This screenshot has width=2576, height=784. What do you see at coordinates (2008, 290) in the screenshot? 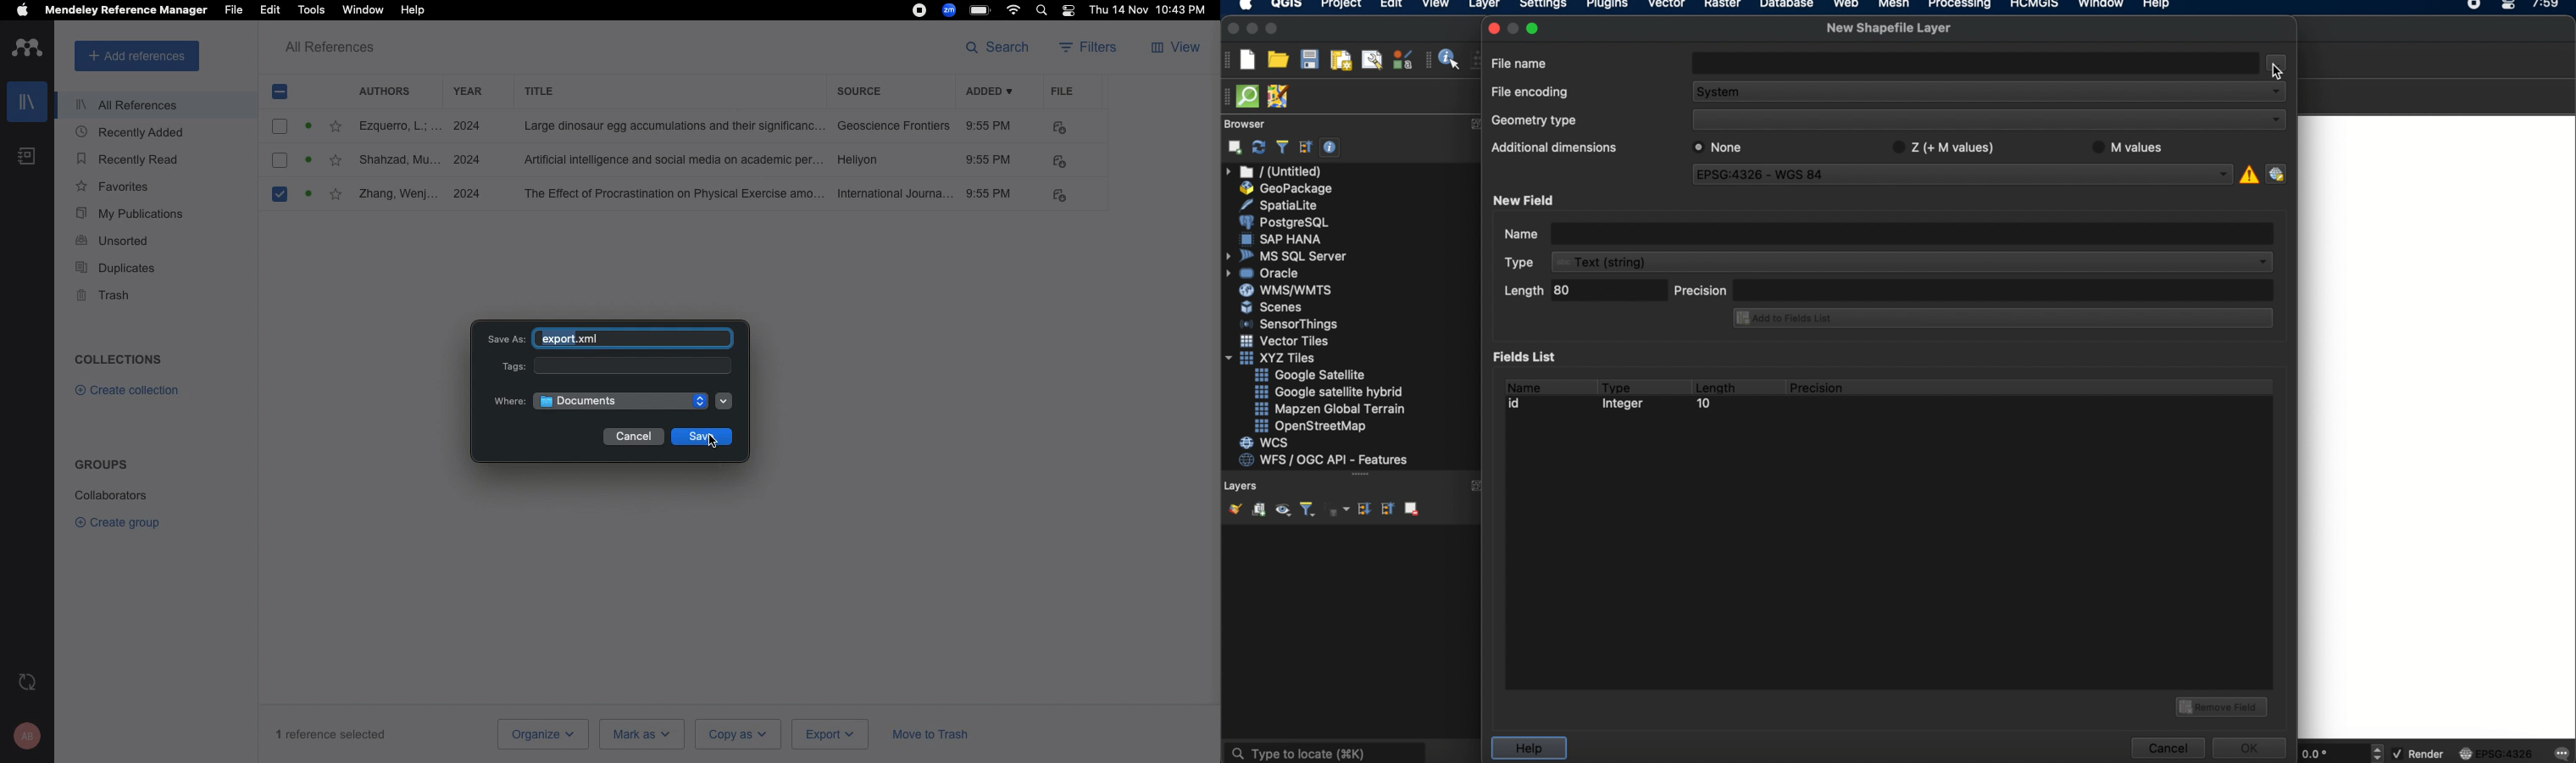
I see `text box` at bounding box center [2008, 290].